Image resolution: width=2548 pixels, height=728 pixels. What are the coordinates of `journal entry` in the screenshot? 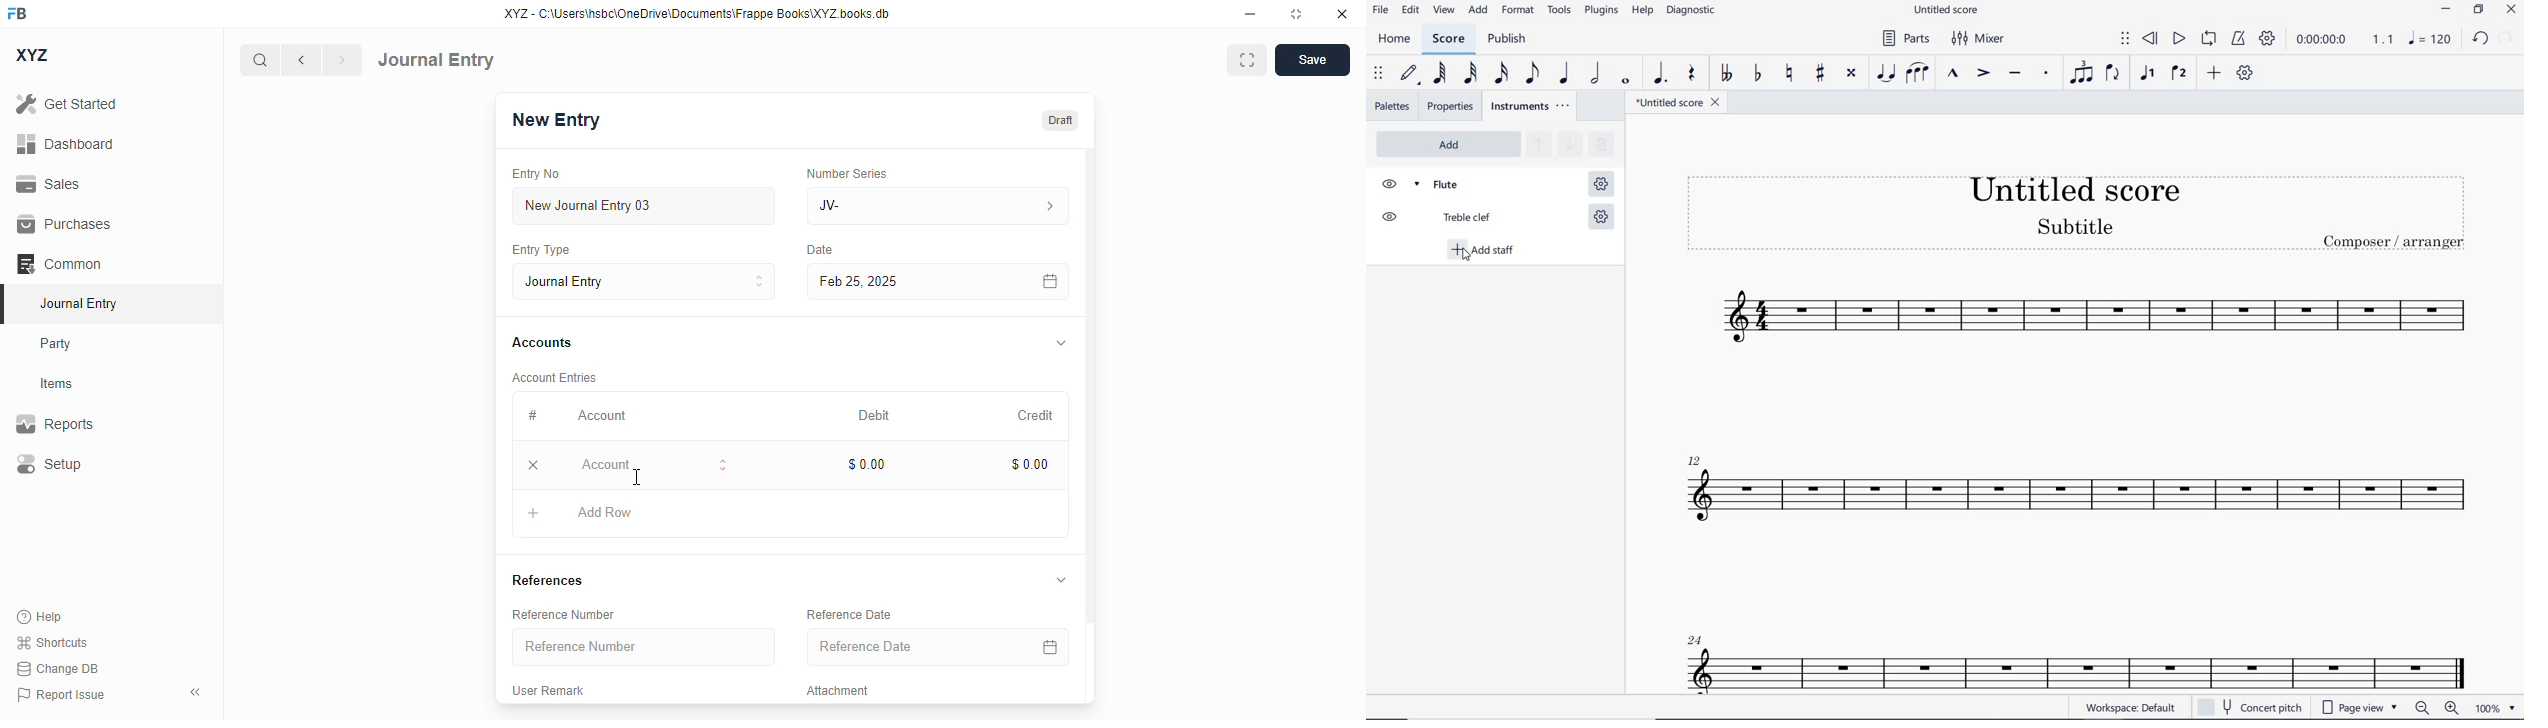 It's located at (436, 60).